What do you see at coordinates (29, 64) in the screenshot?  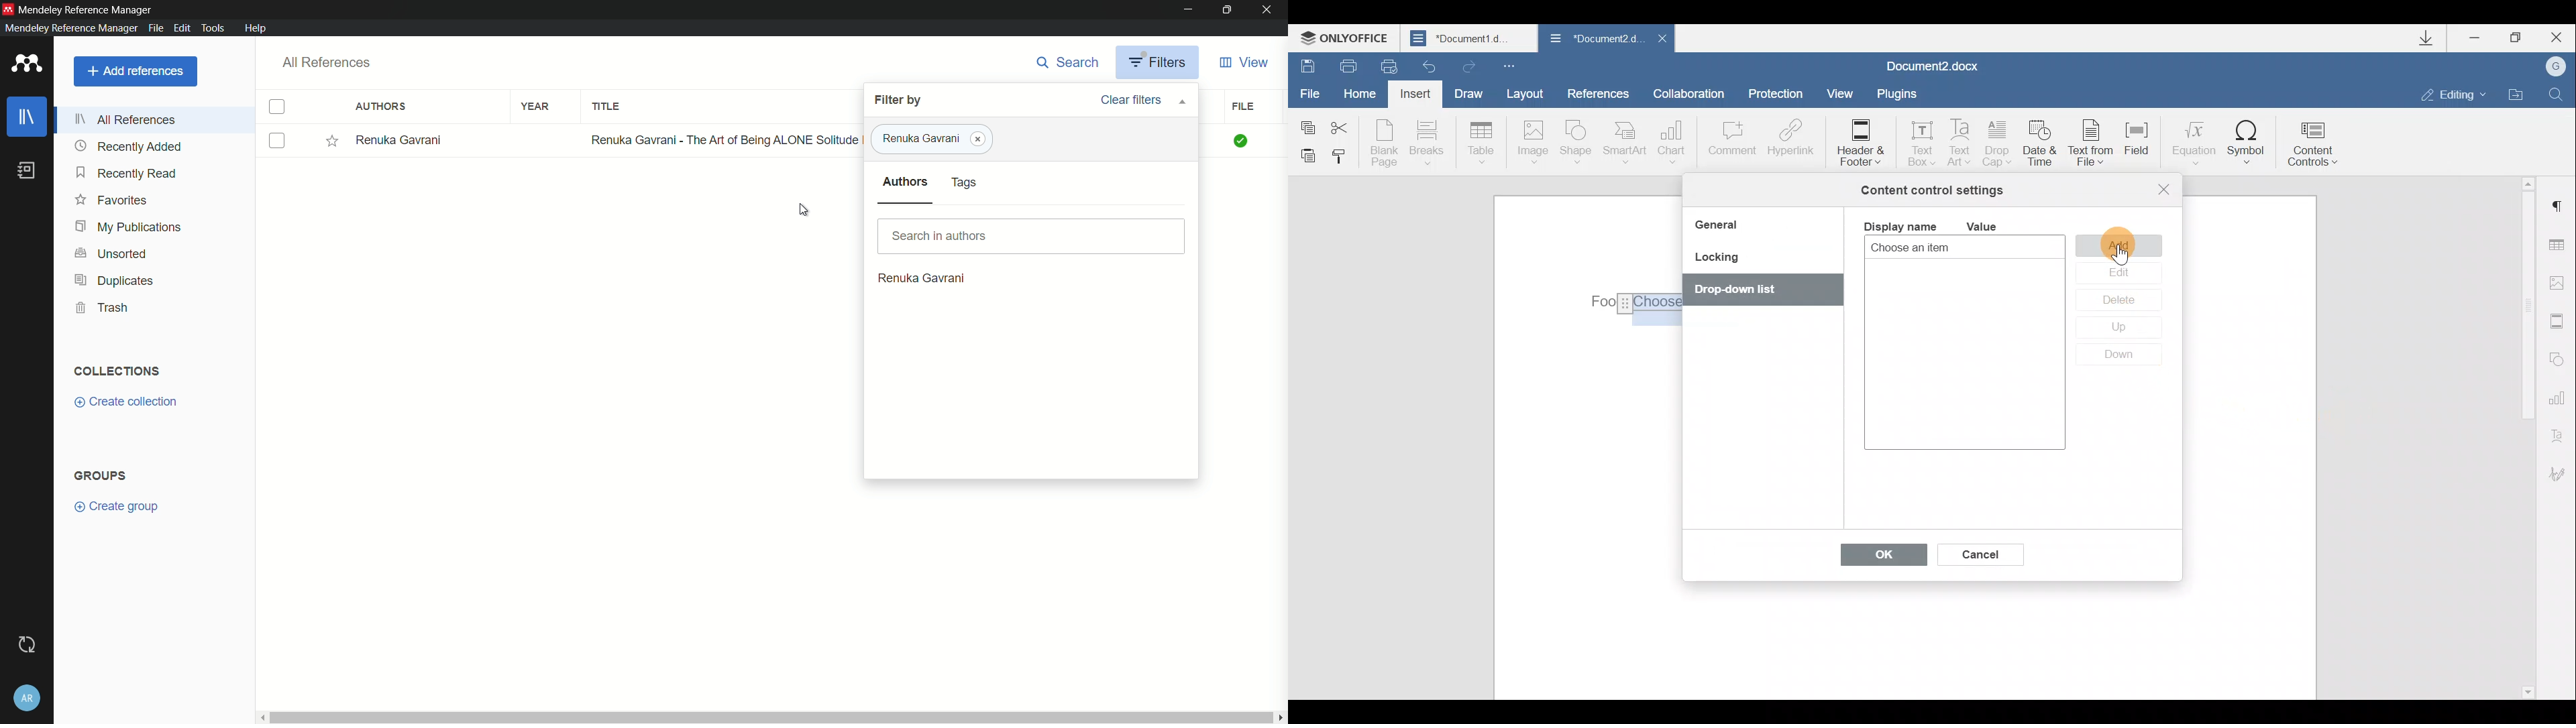 I see `app icon` at bounding box center [29, 64].